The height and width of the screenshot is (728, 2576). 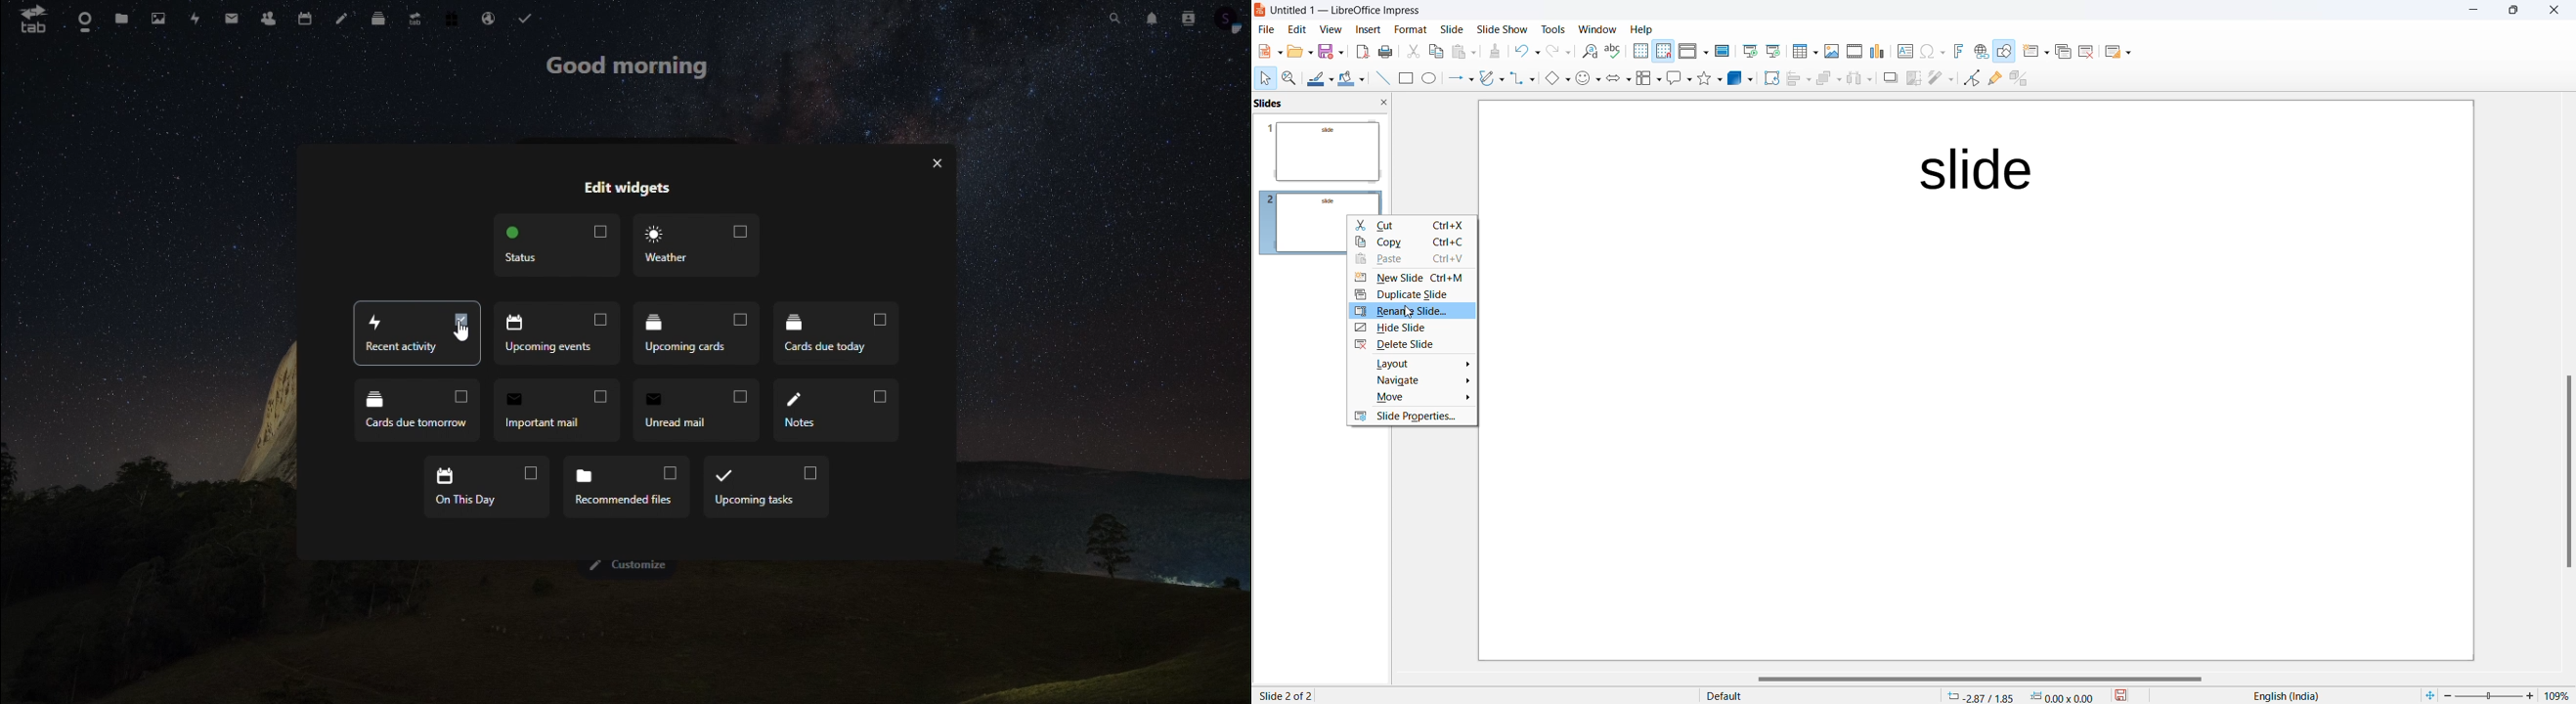 What do you see at coordinates (764, 487) in the screenshot?
I see `upcoming task` at bounding box center [764, 487].